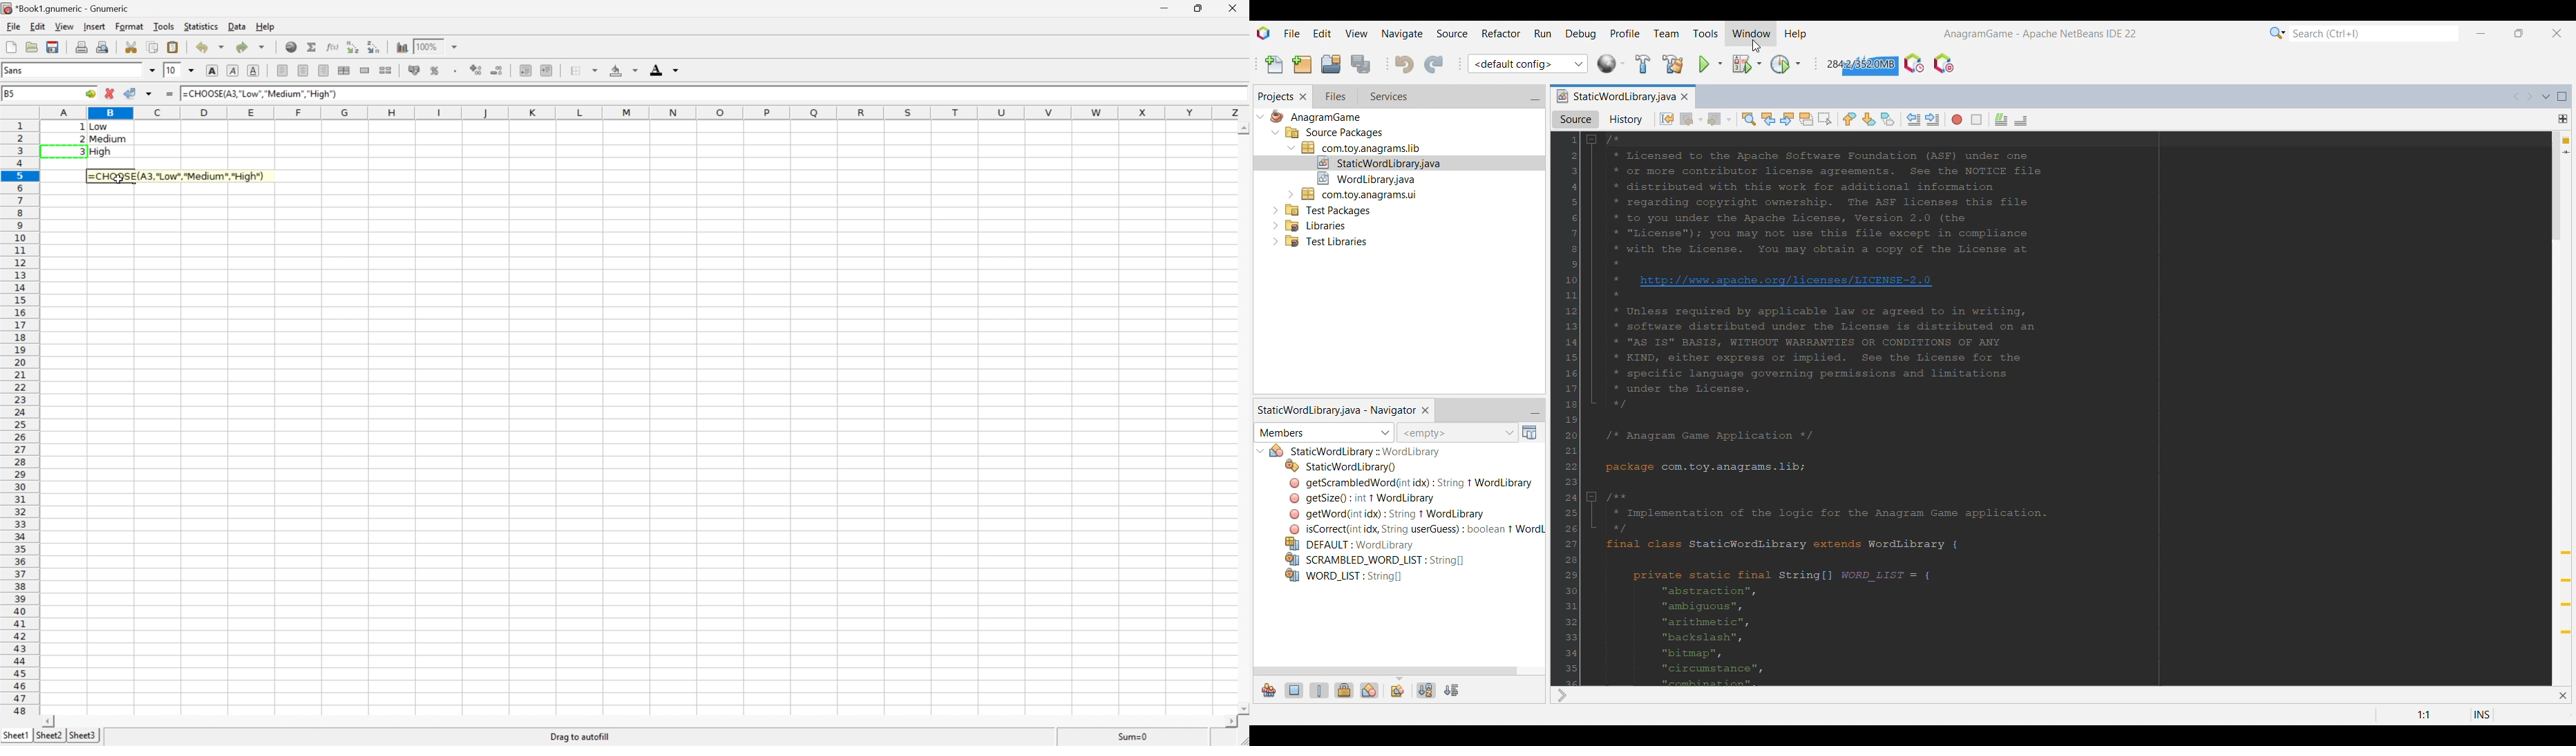  Describe the element at coordinates (2517, 96) in the screenshot. I see `Scroll documents left` at that location.